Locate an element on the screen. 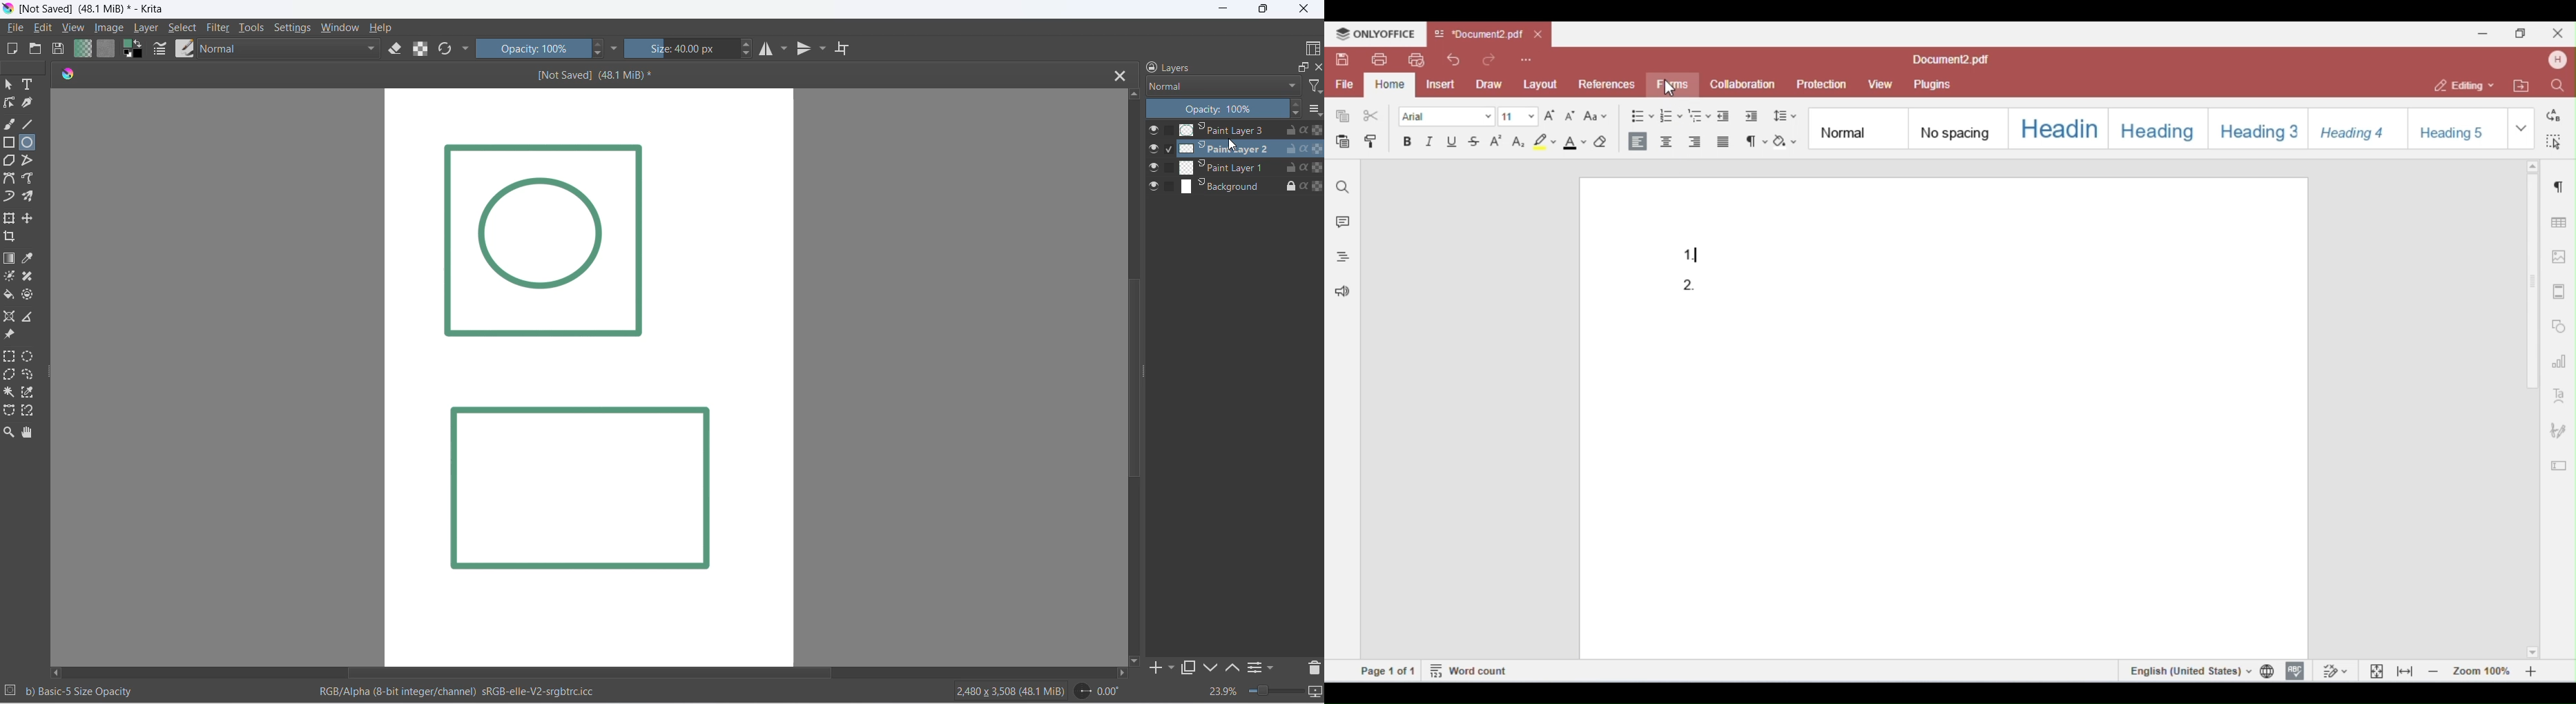 The width and height of the screenshot is (2576, 728). maximize tab is located at coordinates (1189, 669).